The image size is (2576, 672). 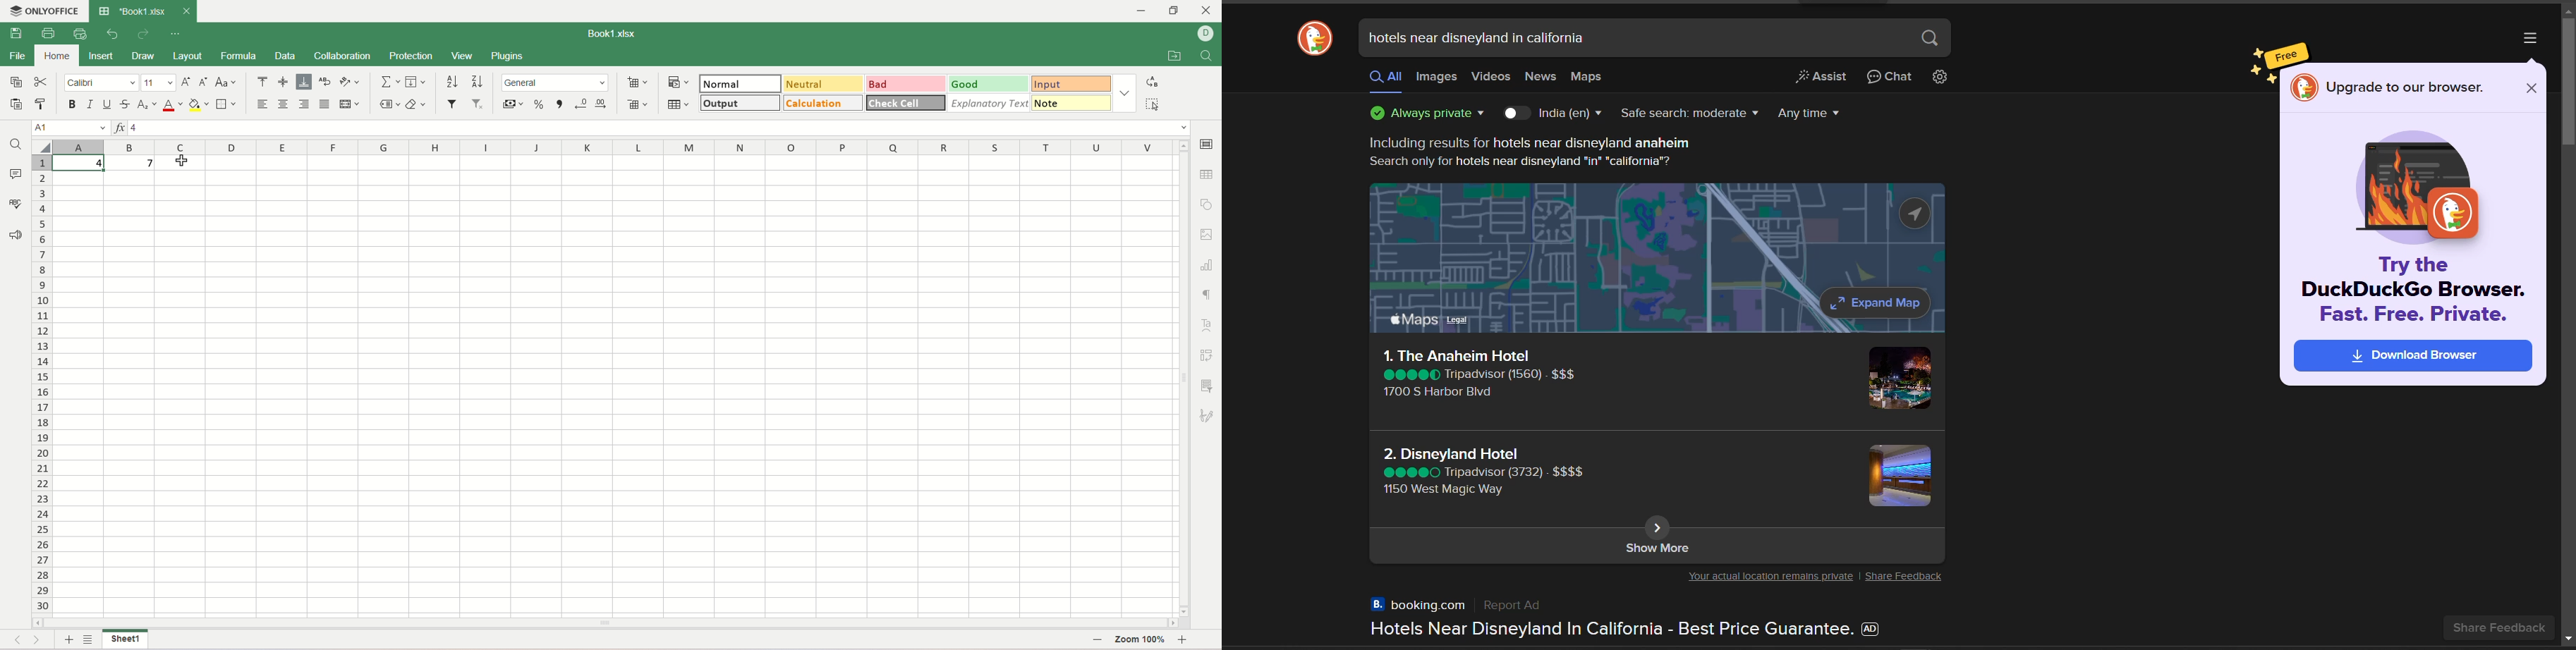 What do you see at coordinates (304, 104) in the screenshot?
I see `align right ` at bounding box center [304, 104].